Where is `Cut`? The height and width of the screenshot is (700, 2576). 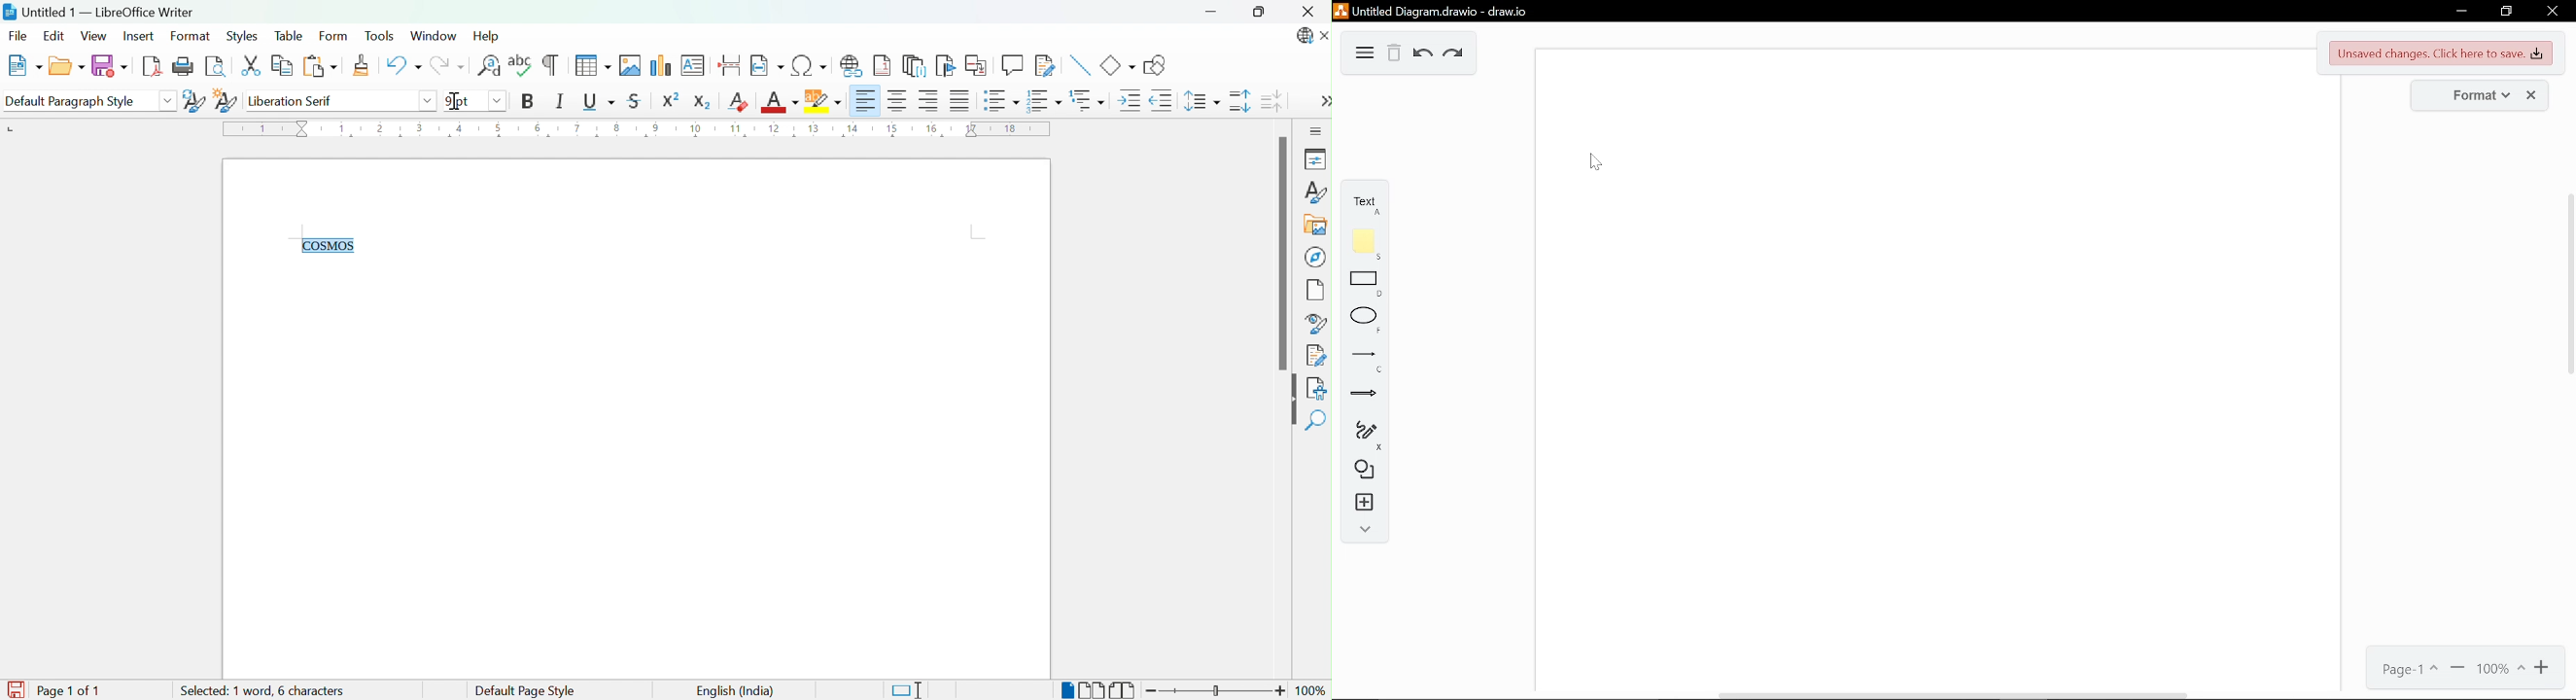
Cut is located at coordinates (251, 66).